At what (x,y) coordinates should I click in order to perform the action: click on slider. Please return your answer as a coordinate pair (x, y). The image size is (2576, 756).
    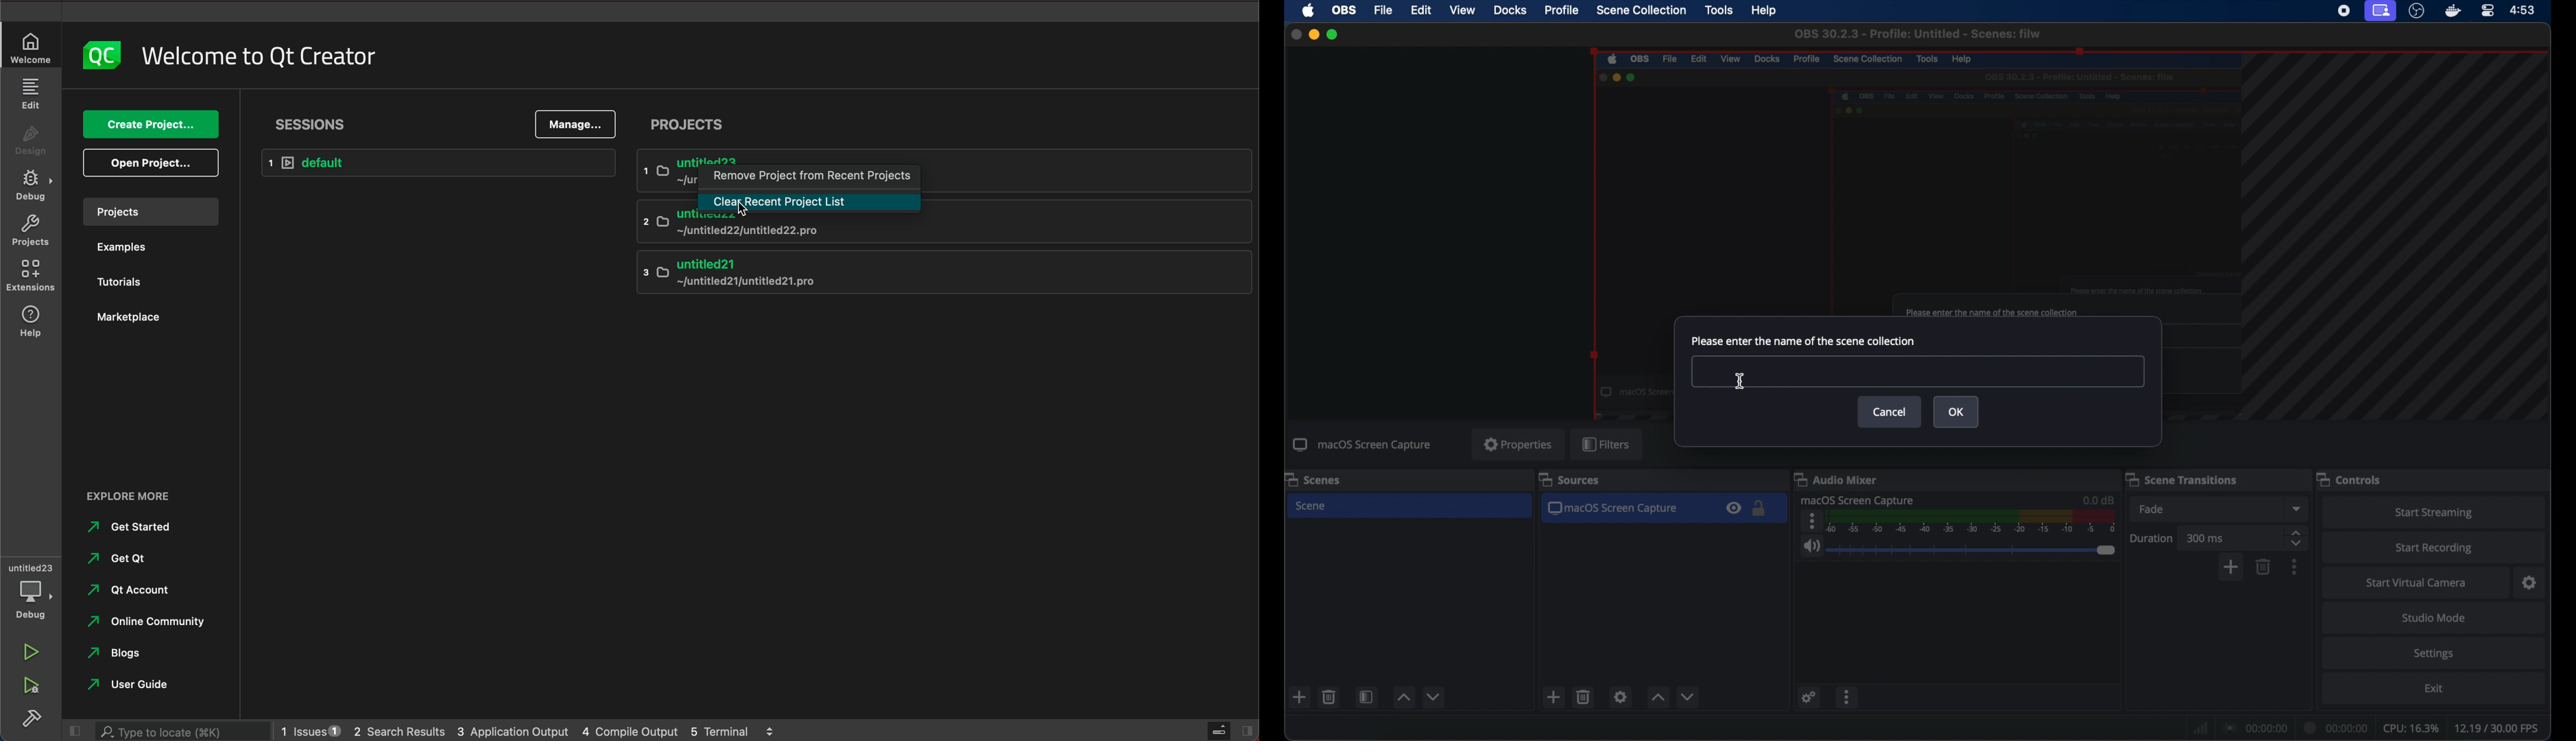
    Looking at the image, I should click on (1971, 550).